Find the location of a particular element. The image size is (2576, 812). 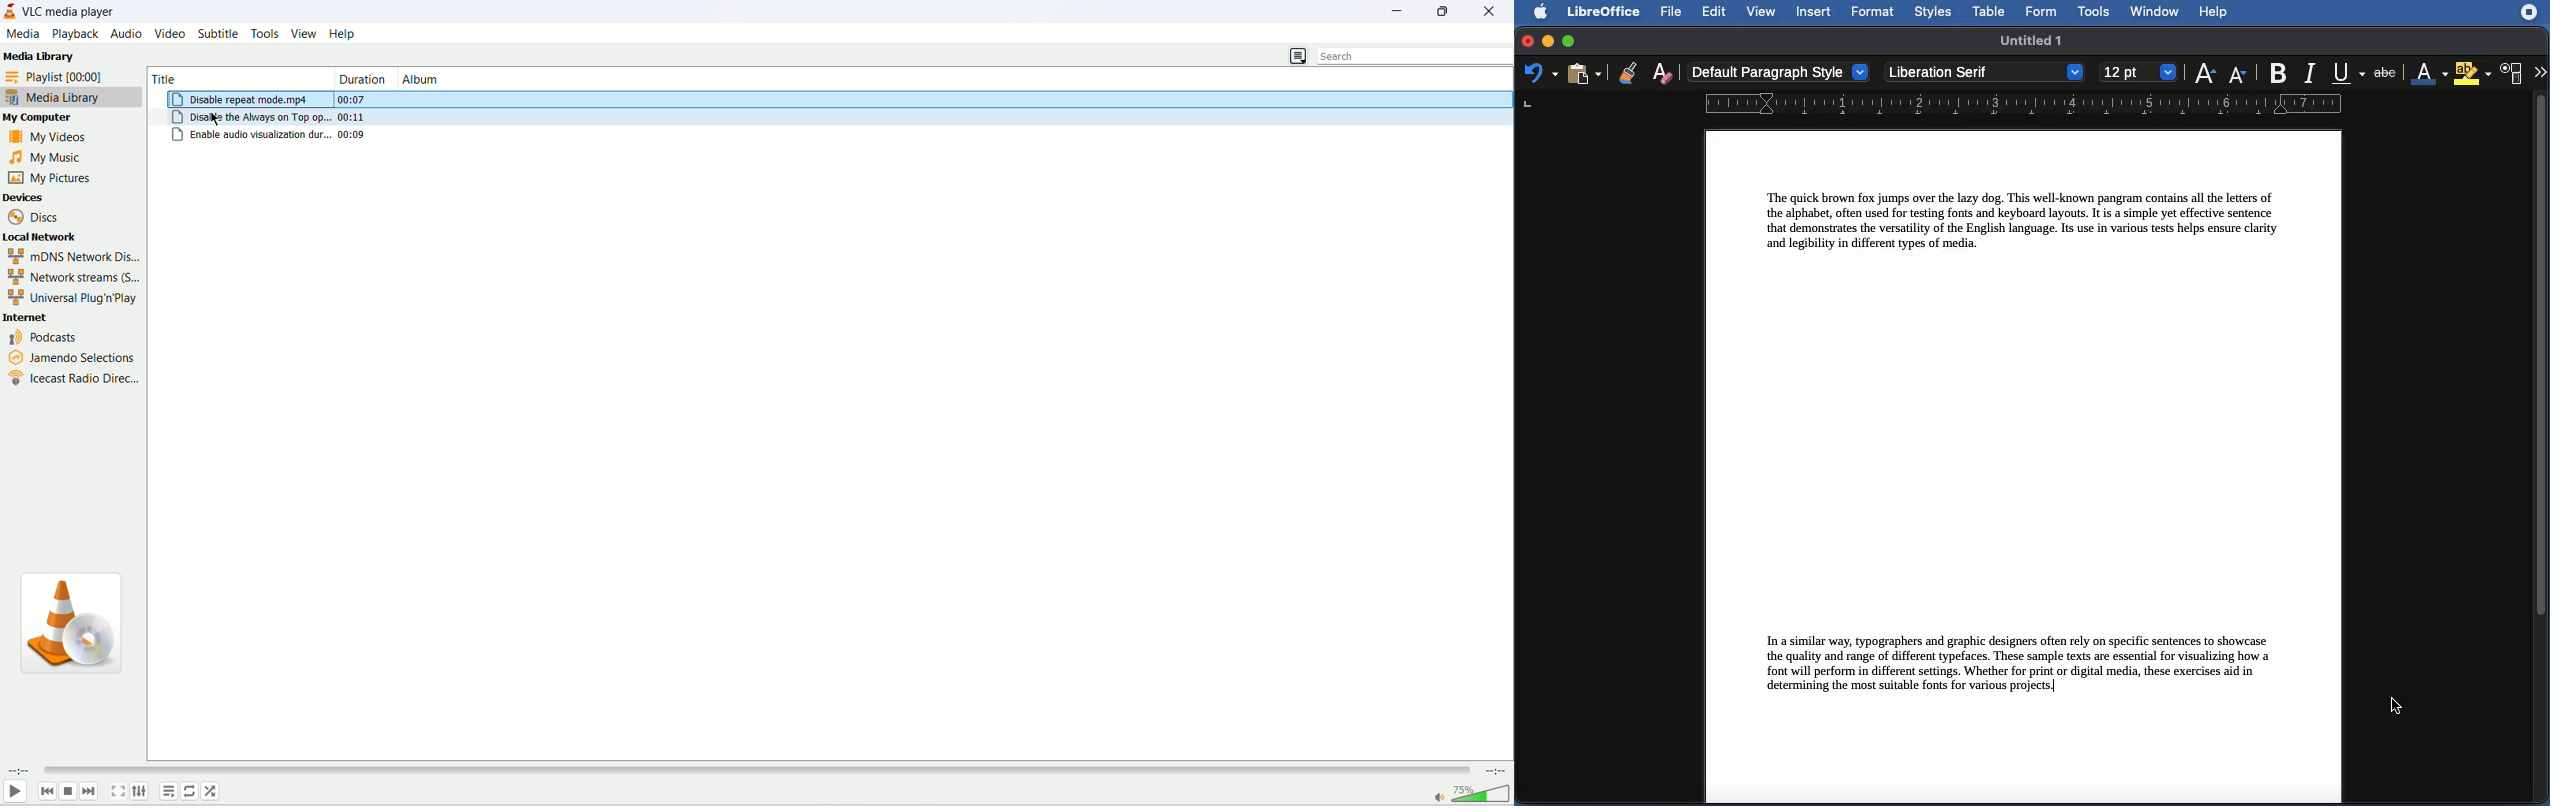

Strikethrough is located at coordinates (2389, 73).